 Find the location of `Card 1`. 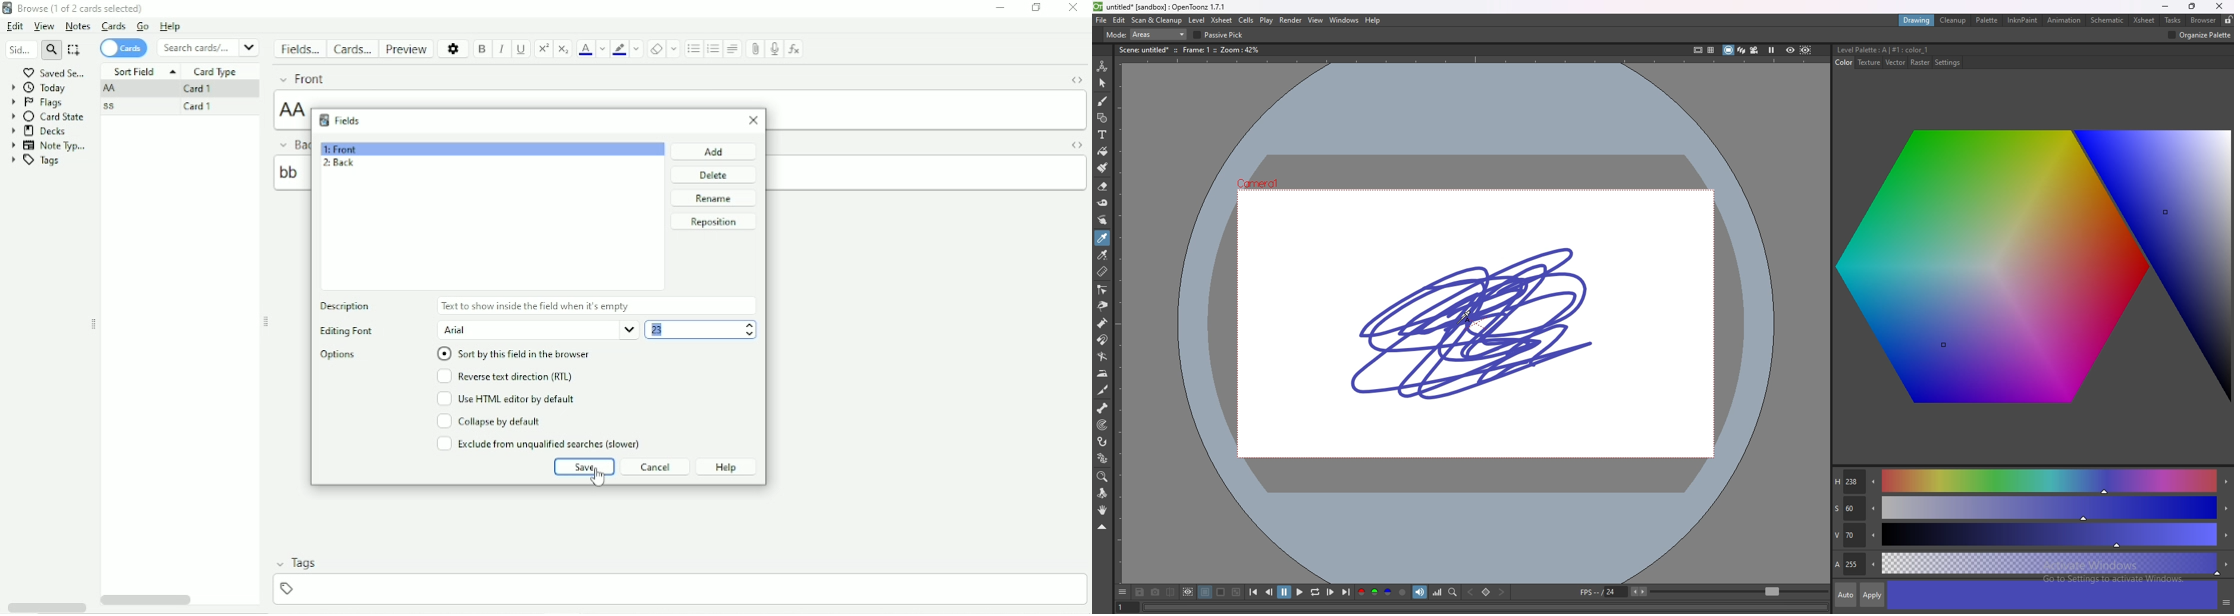

Card 1 is located at coordinates (204, 108).